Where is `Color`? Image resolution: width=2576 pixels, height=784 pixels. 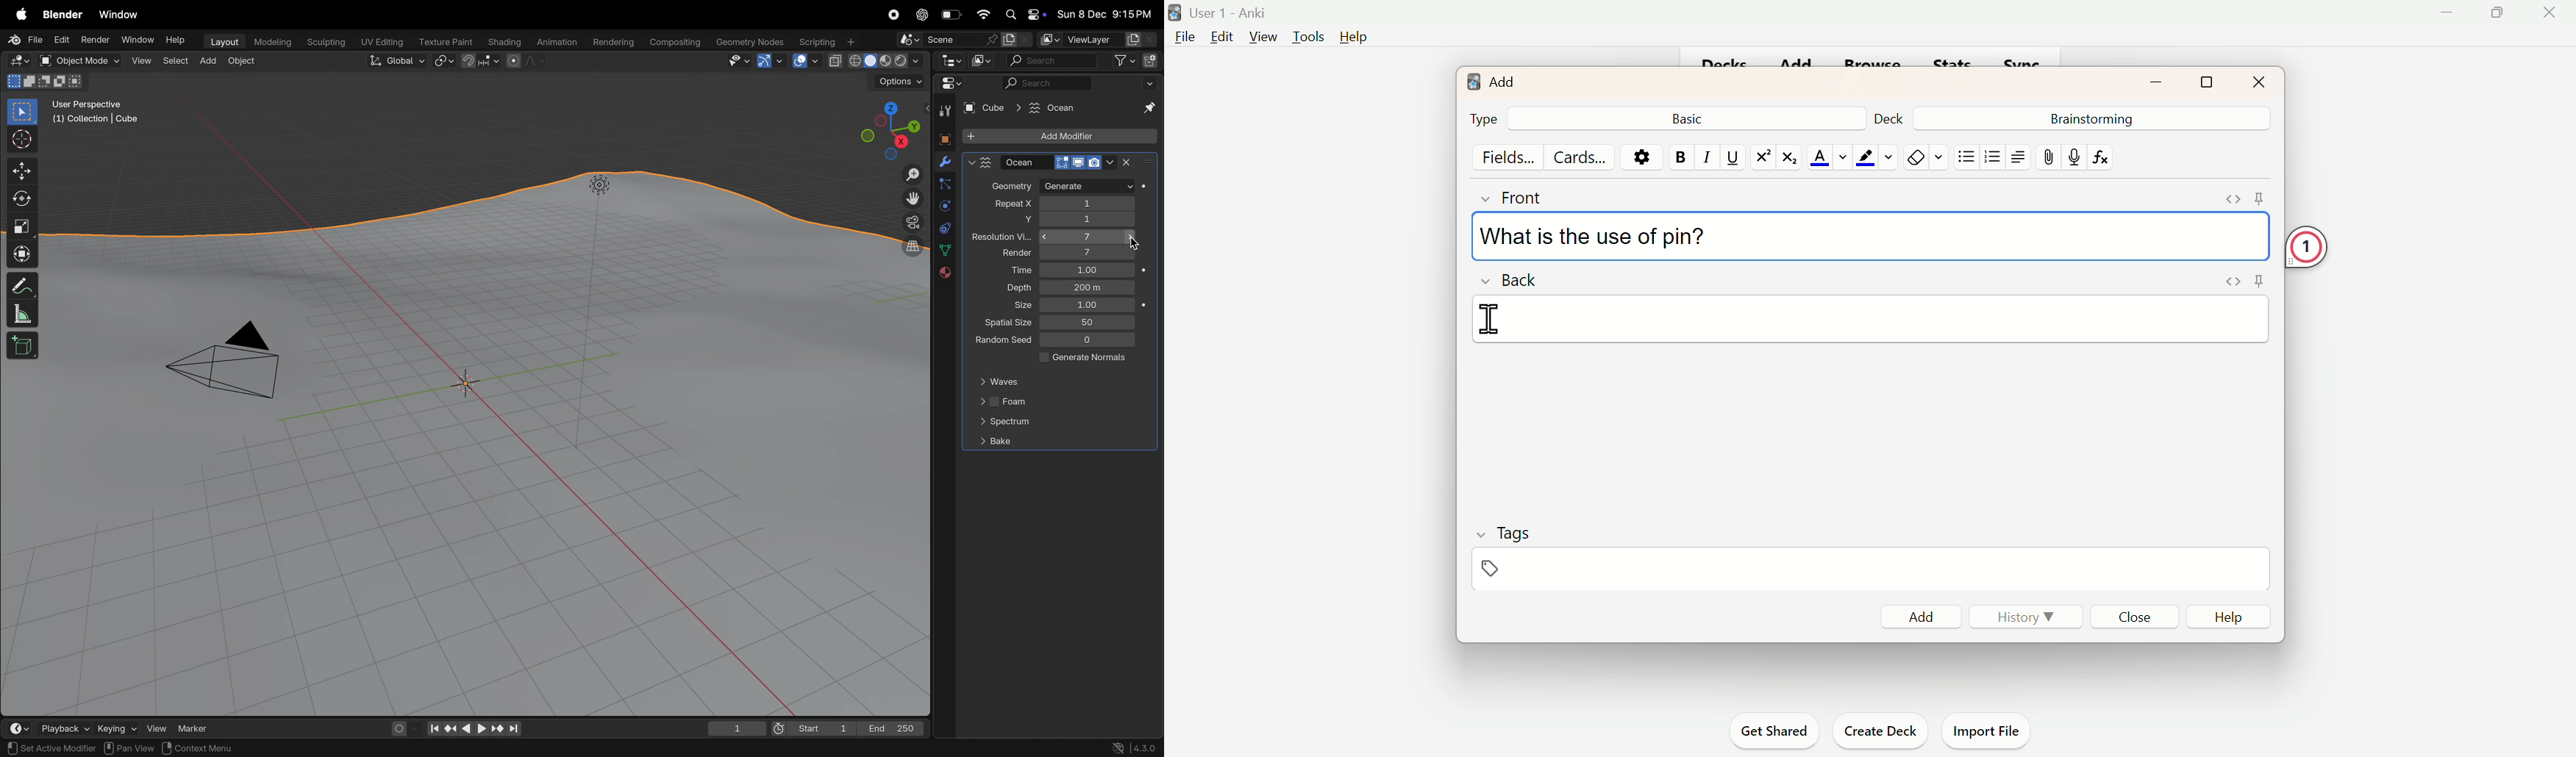
Color is located at coordinates (1874, 157).